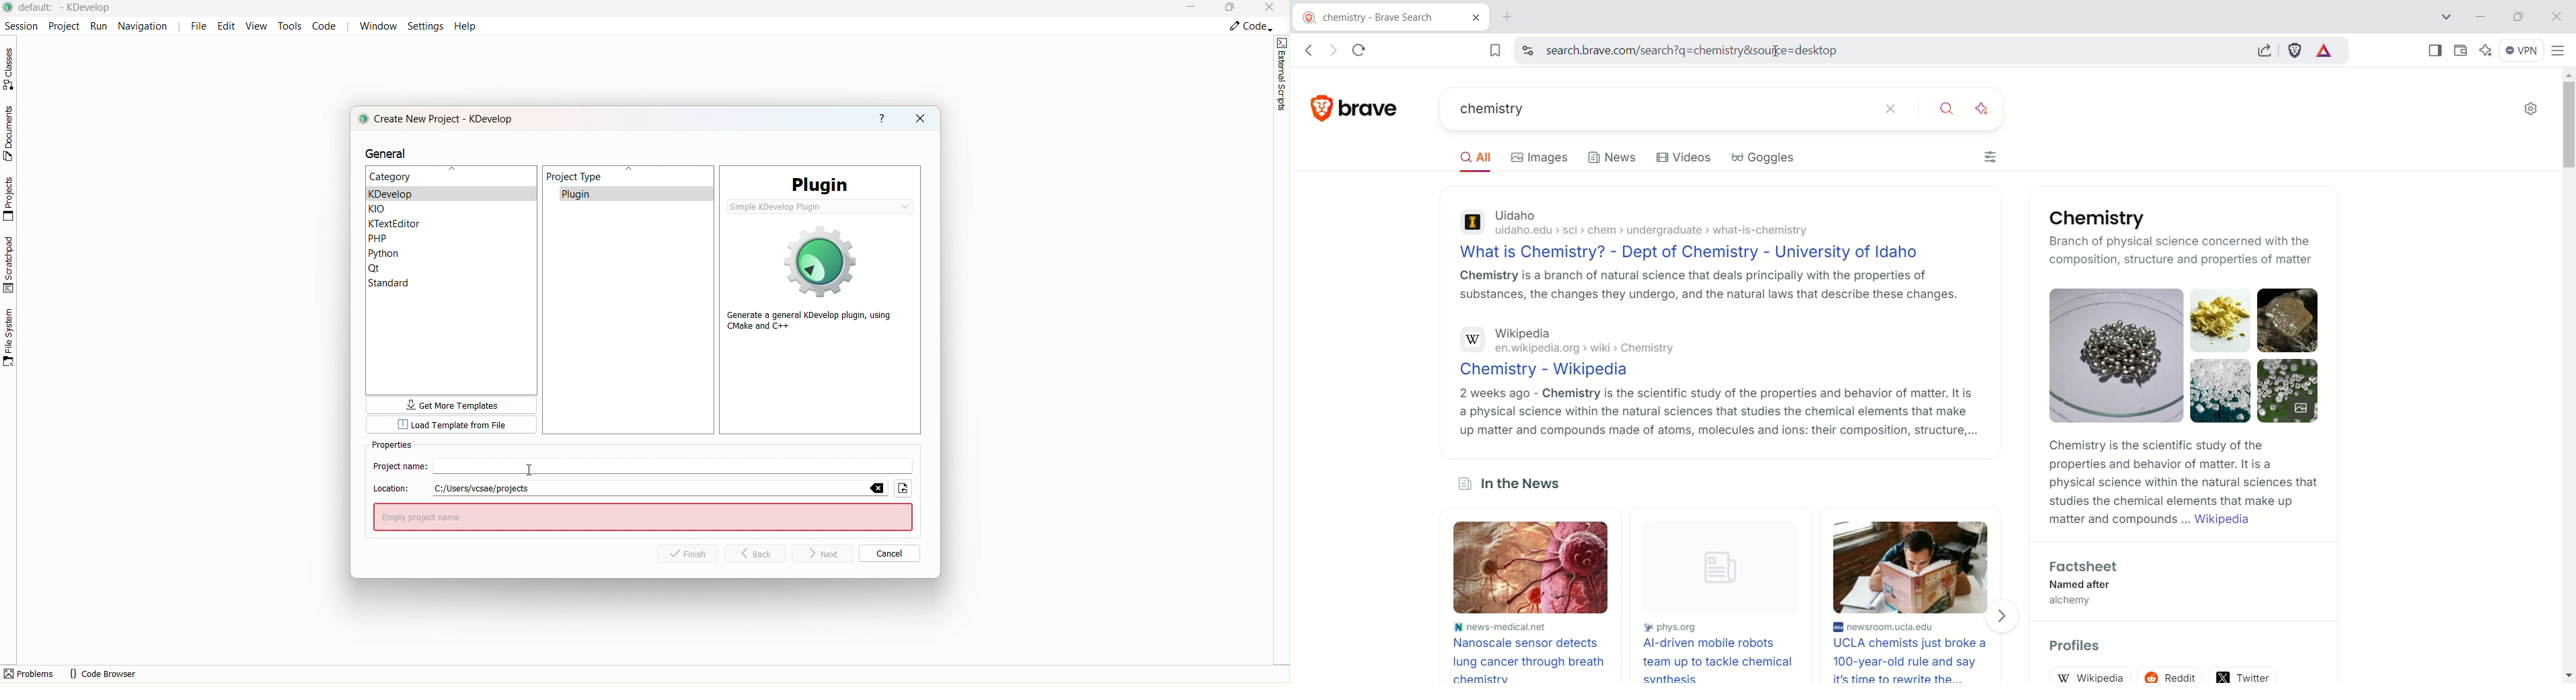 The image size is (2576, 700). Describe the element at coordinates (2078, 646) in the screenshot. I see `profiles` at that location.